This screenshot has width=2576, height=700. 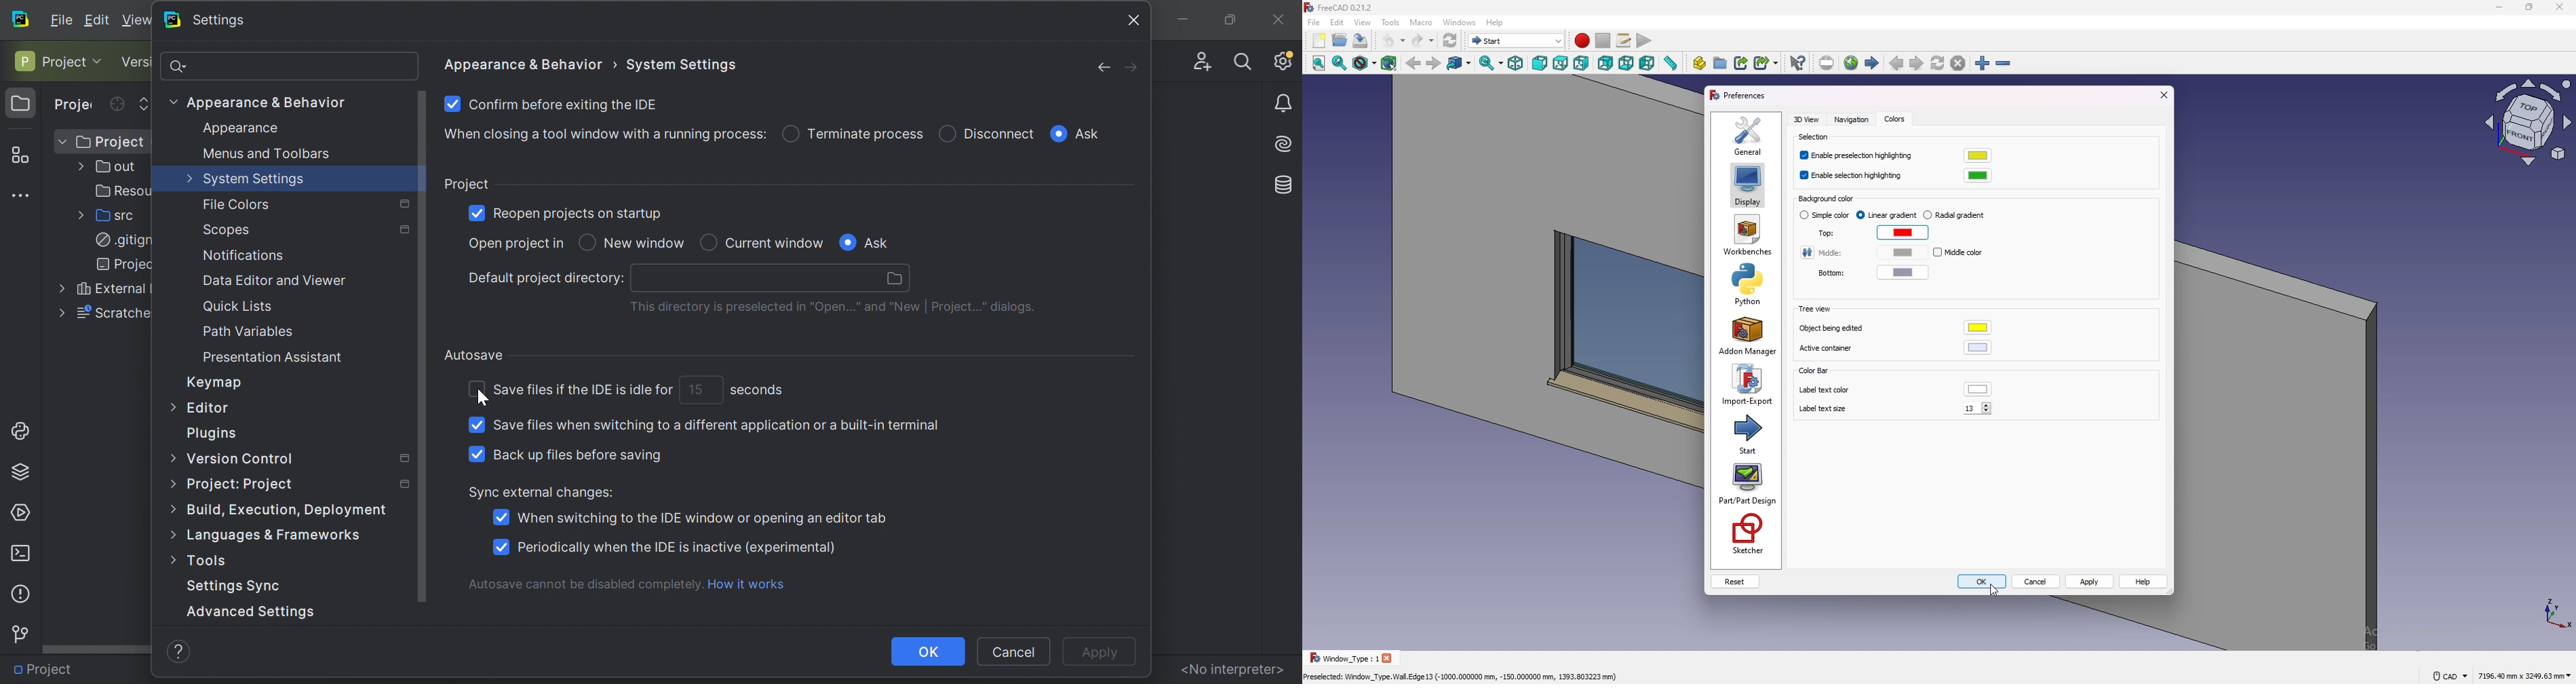 What do you see at coordinates (1983, 64) in the screenshot?
I see `zoom in` at bounding box center [1983, 64].